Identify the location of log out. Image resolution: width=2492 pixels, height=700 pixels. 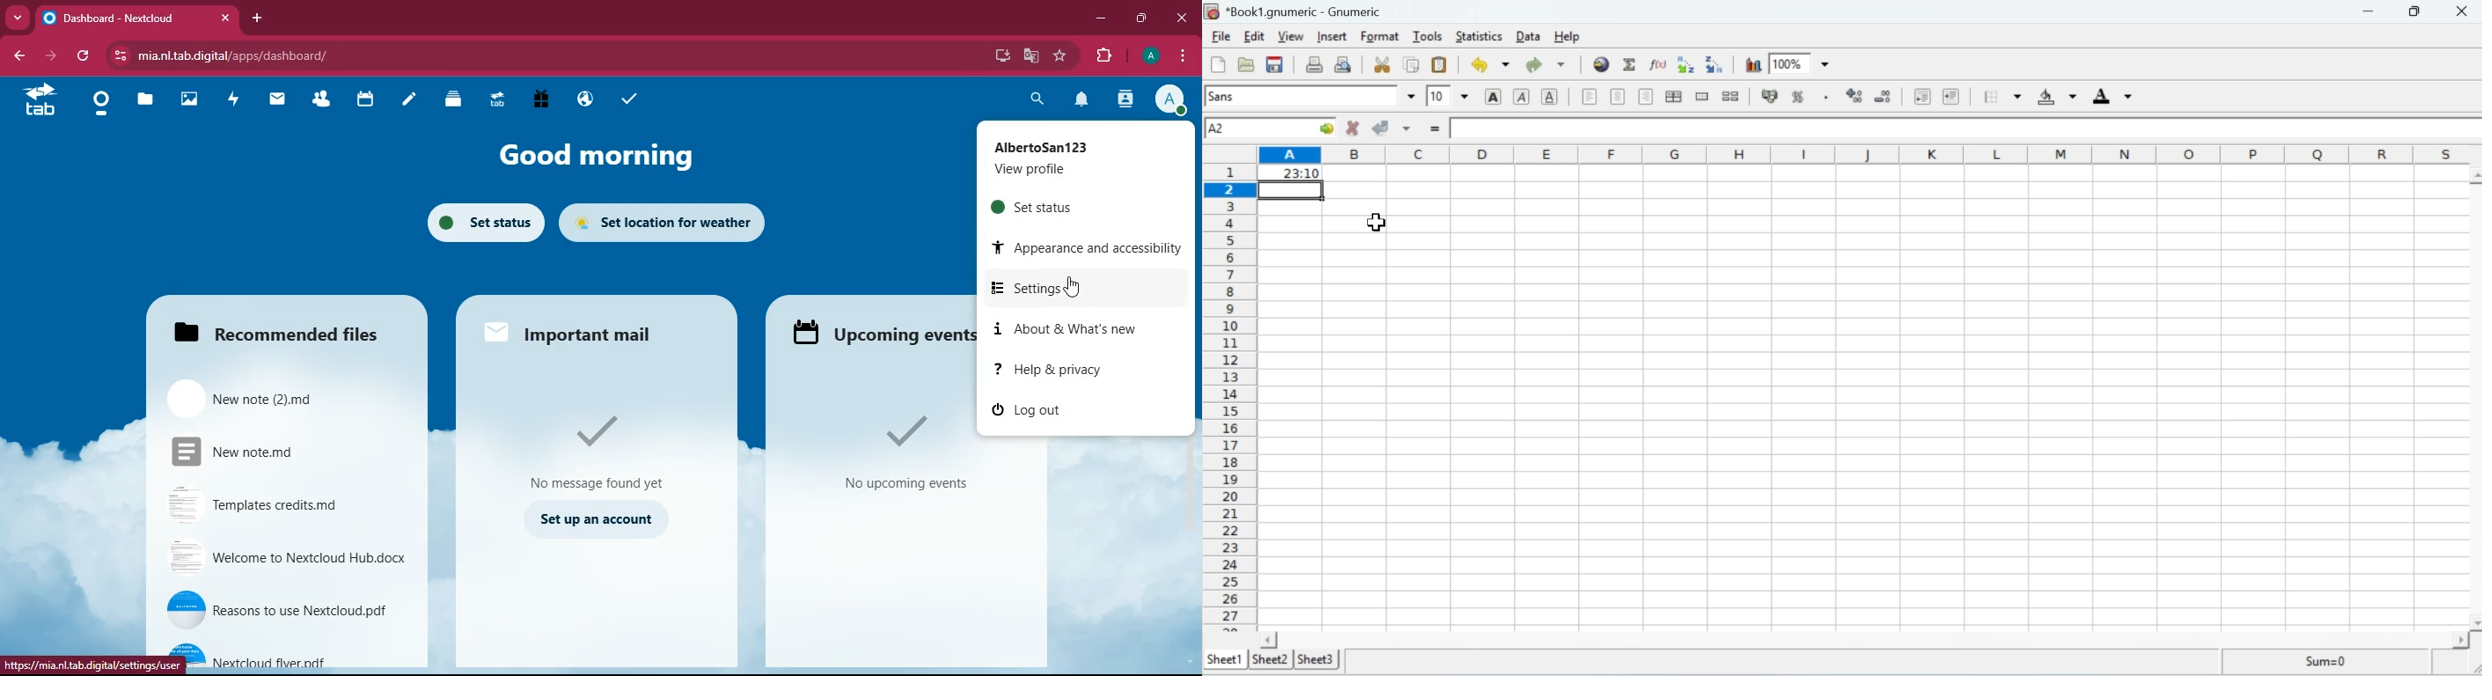
(1084, 414).